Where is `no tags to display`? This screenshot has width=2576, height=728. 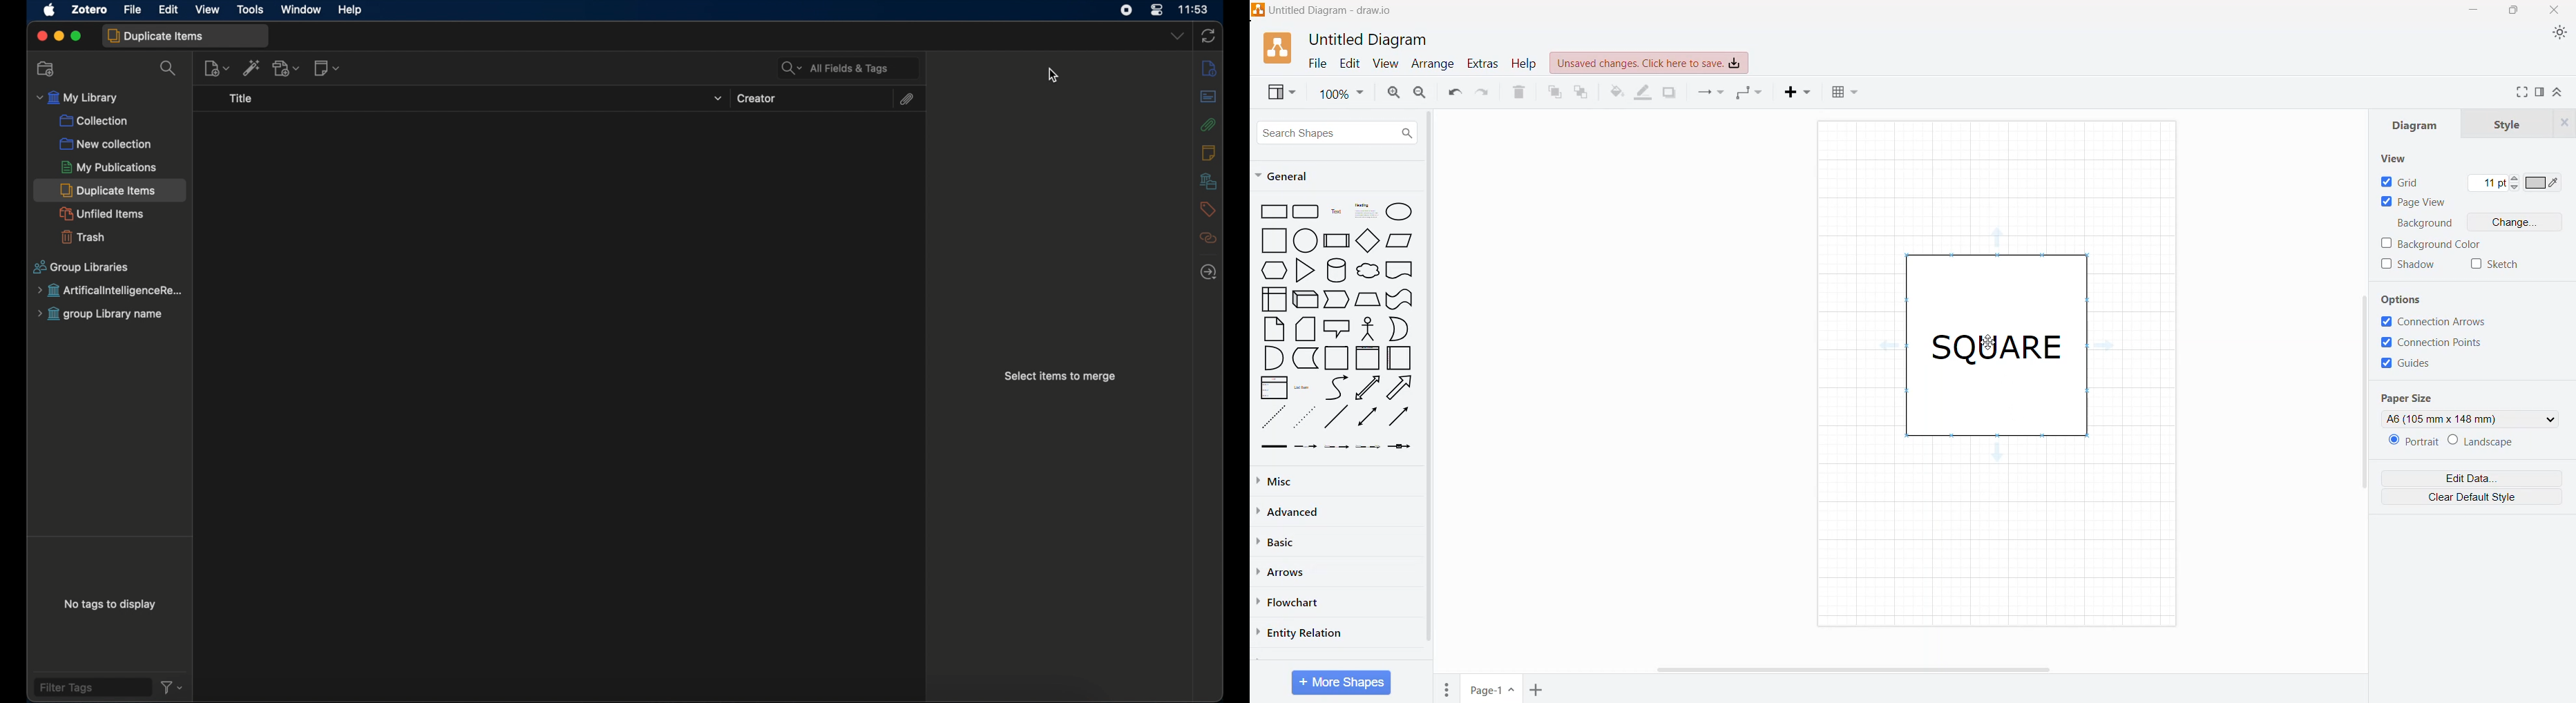
no tags to display is located at coordinates (113, 605).